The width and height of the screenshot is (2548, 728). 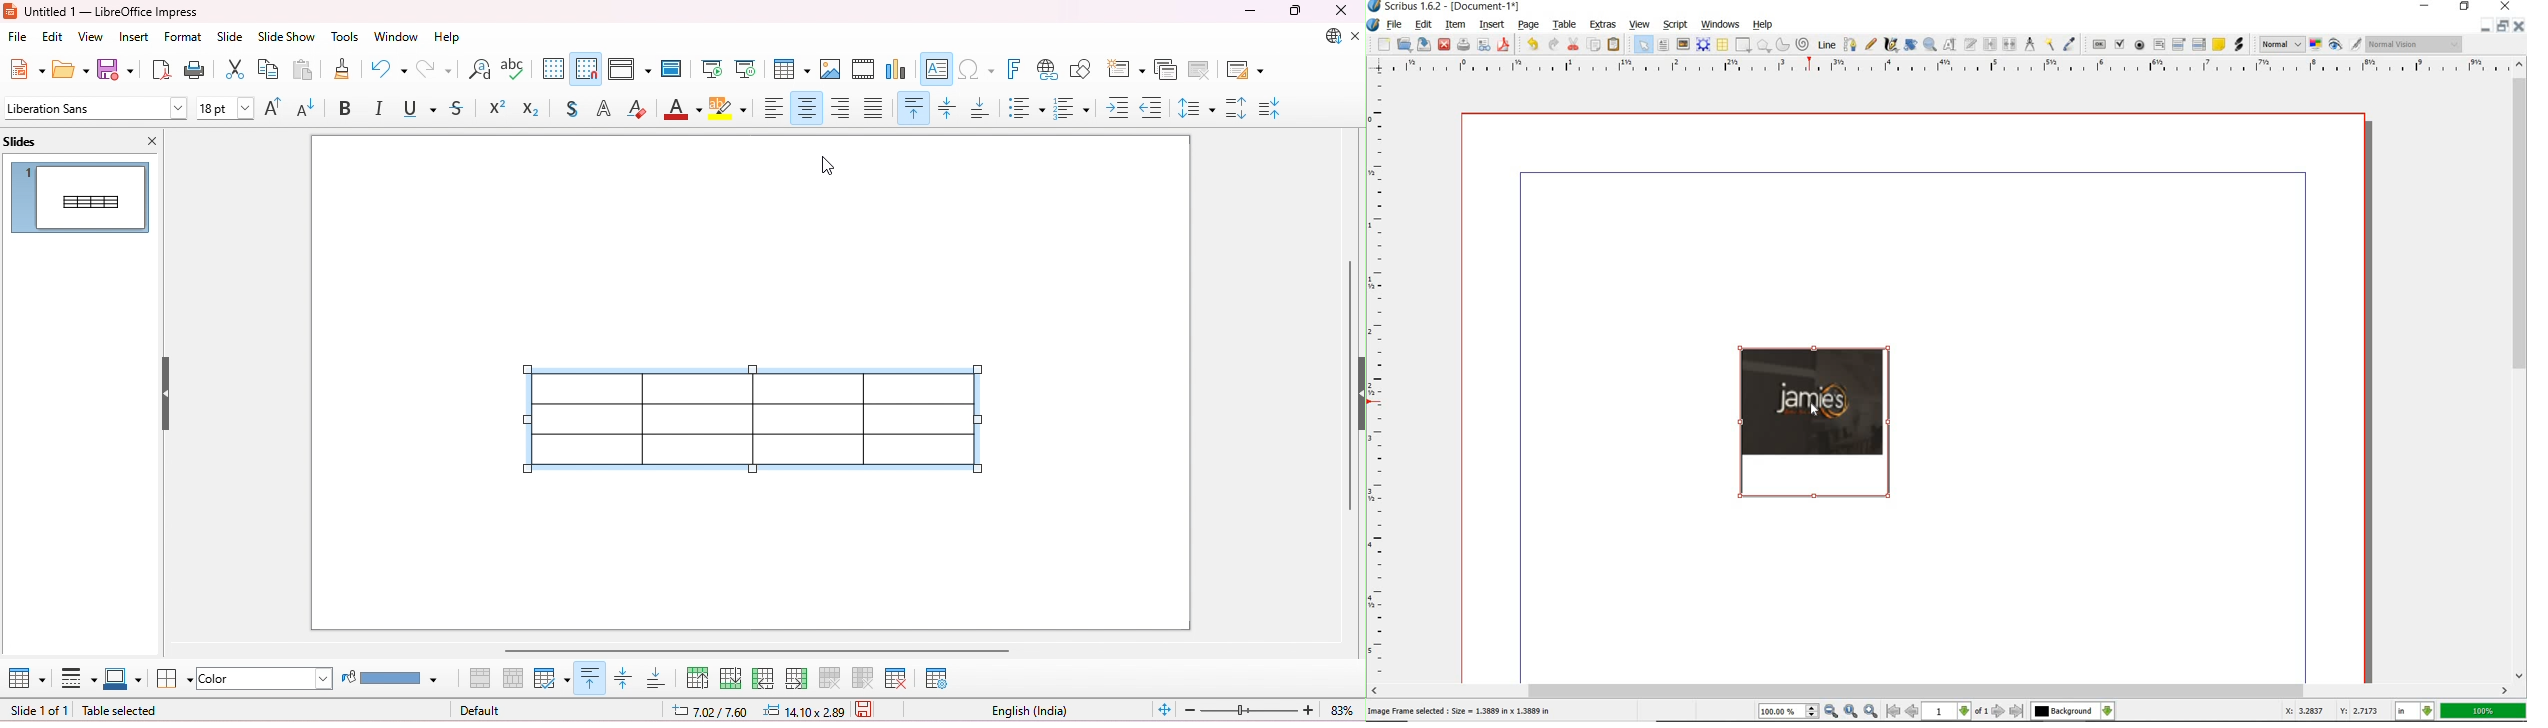 What do you see at coordinates (1202, 70) in the screenshot?
I see `delete slide` at bounding box center [1202, 70].